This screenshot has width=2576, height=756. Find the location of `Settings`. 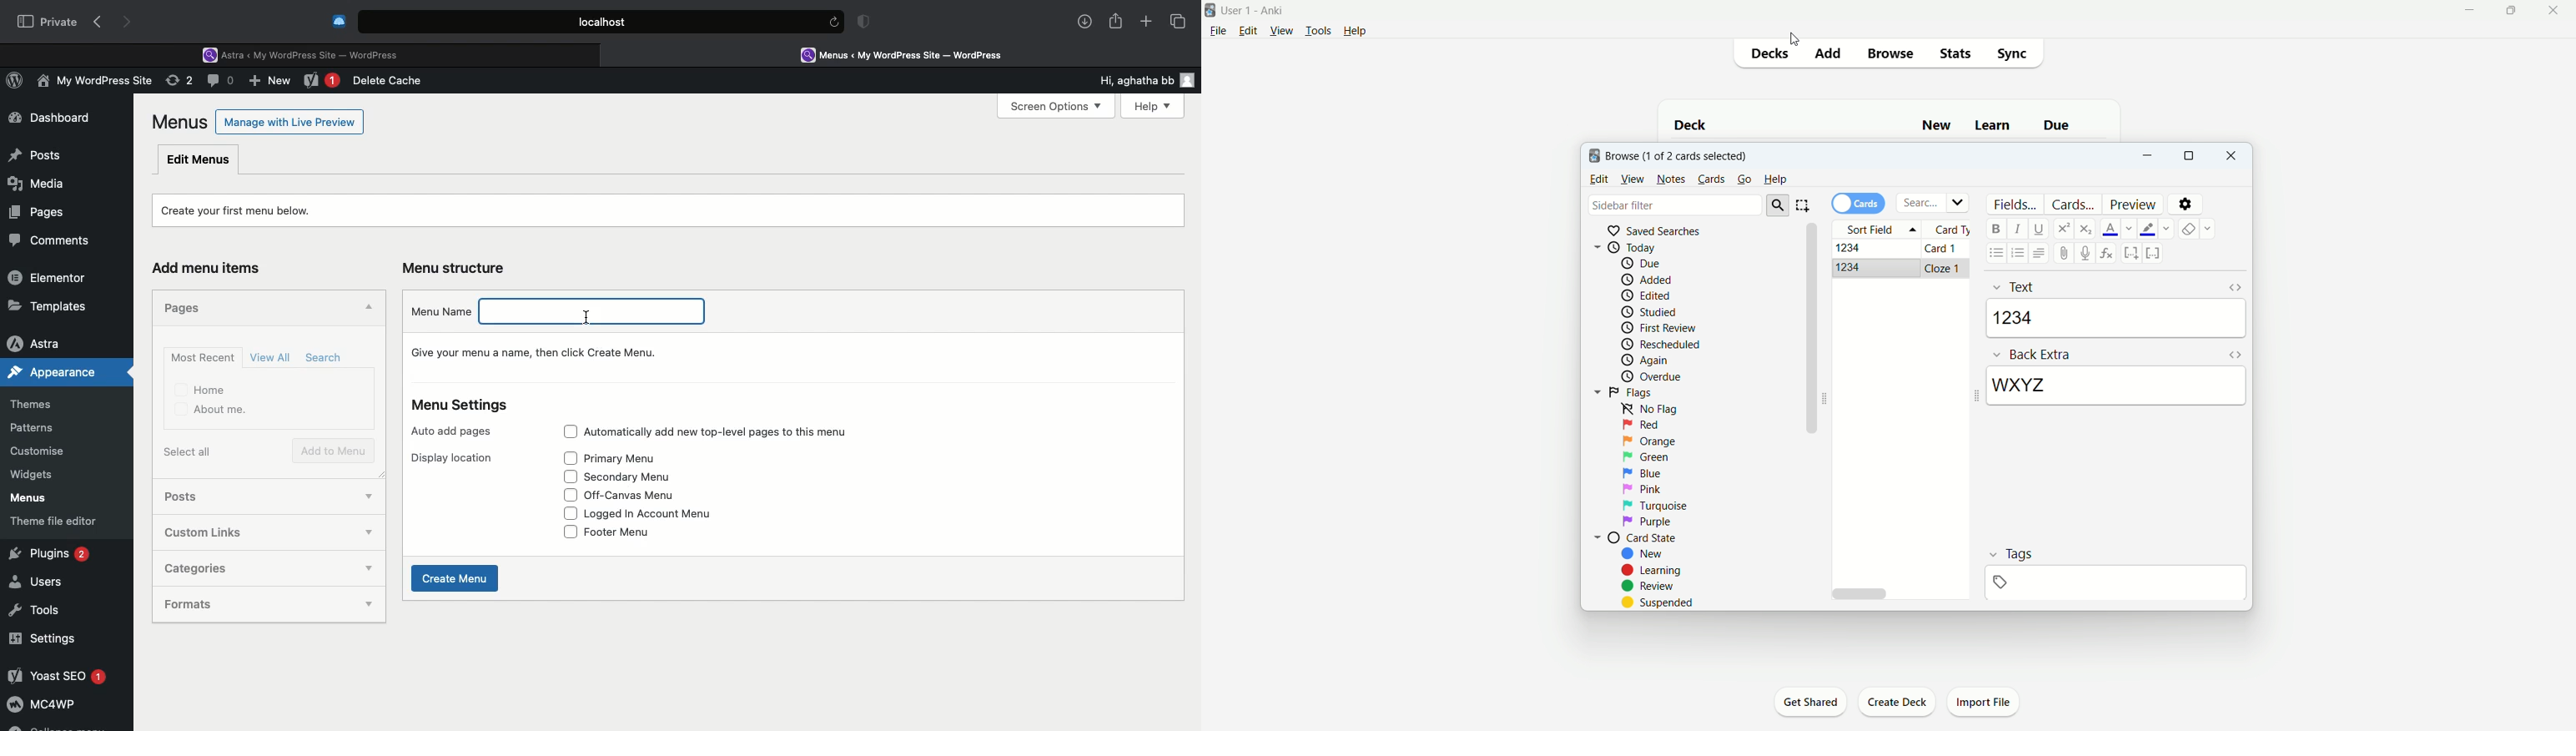

Settings is located at coordinates (43, 638).